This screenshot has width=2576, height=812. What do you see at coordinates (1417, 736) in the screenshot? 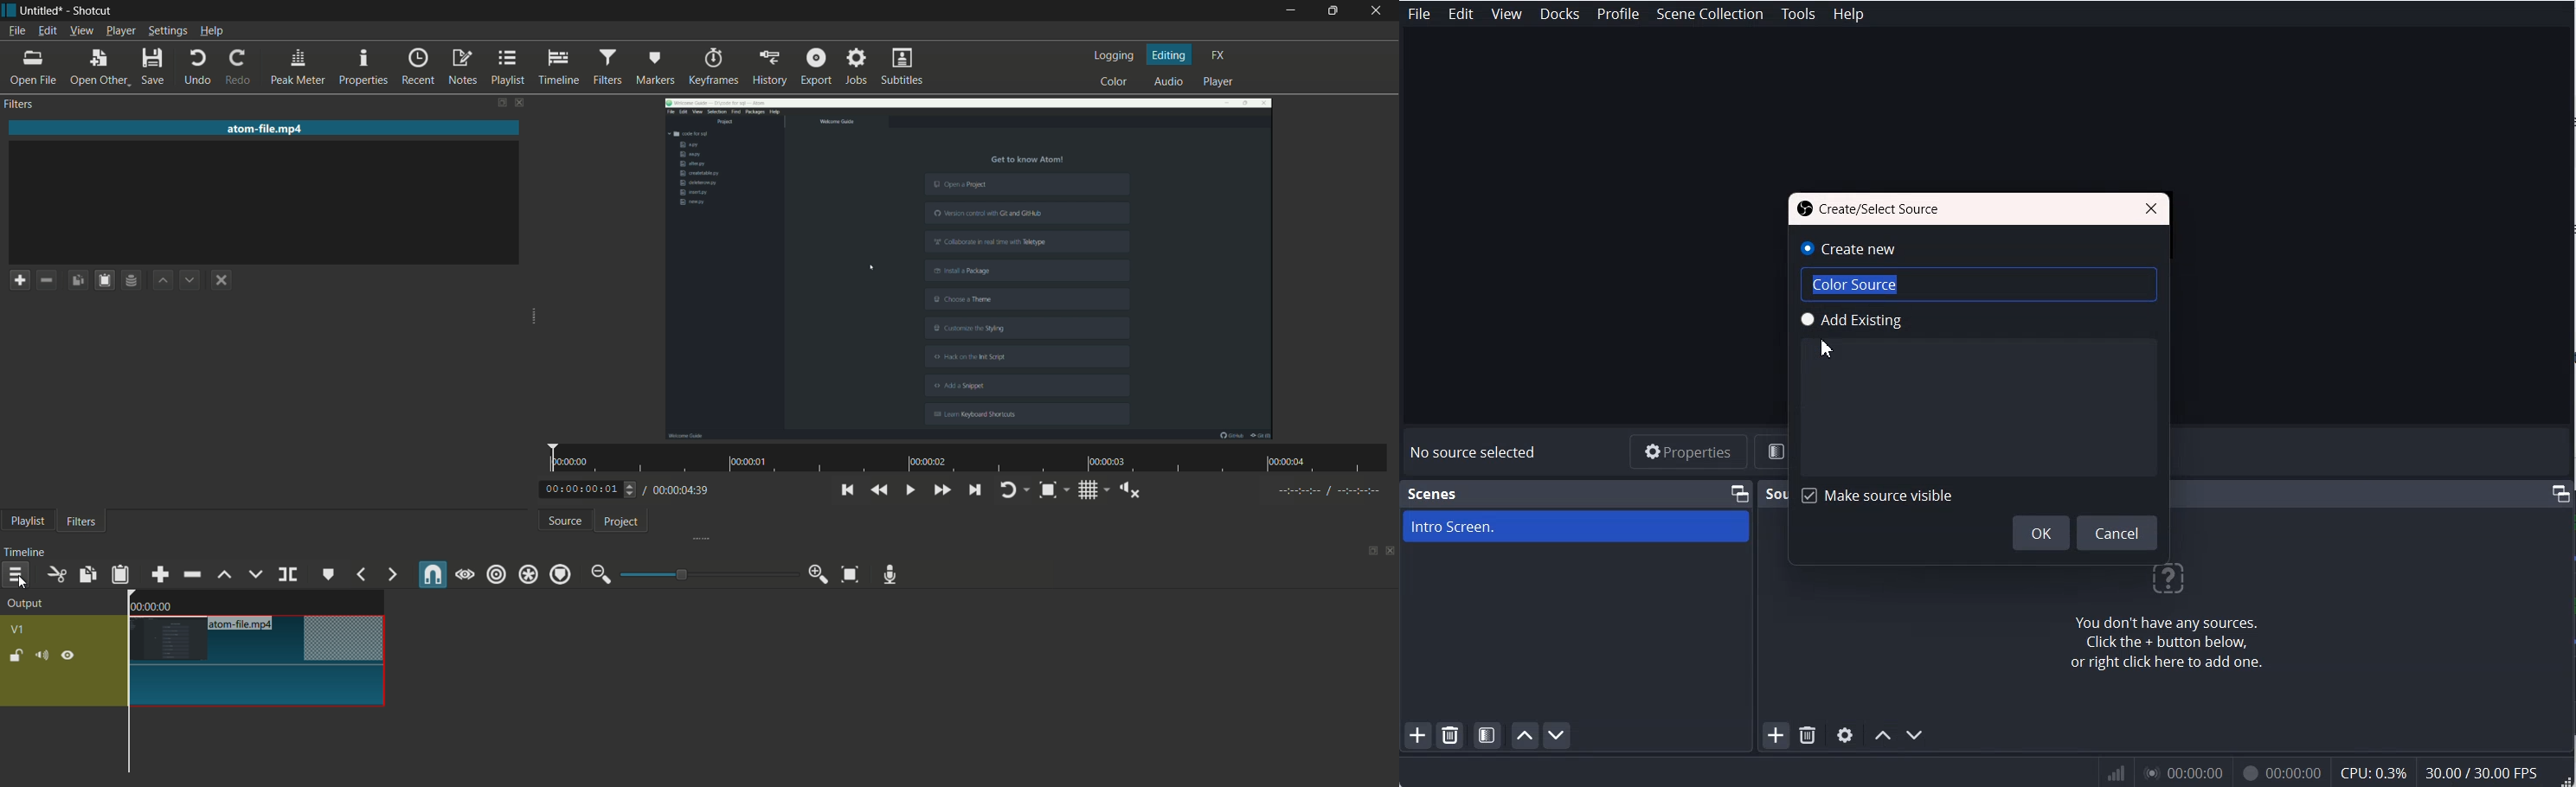
I see `Add Scene` at bounding box center [1417, 736].